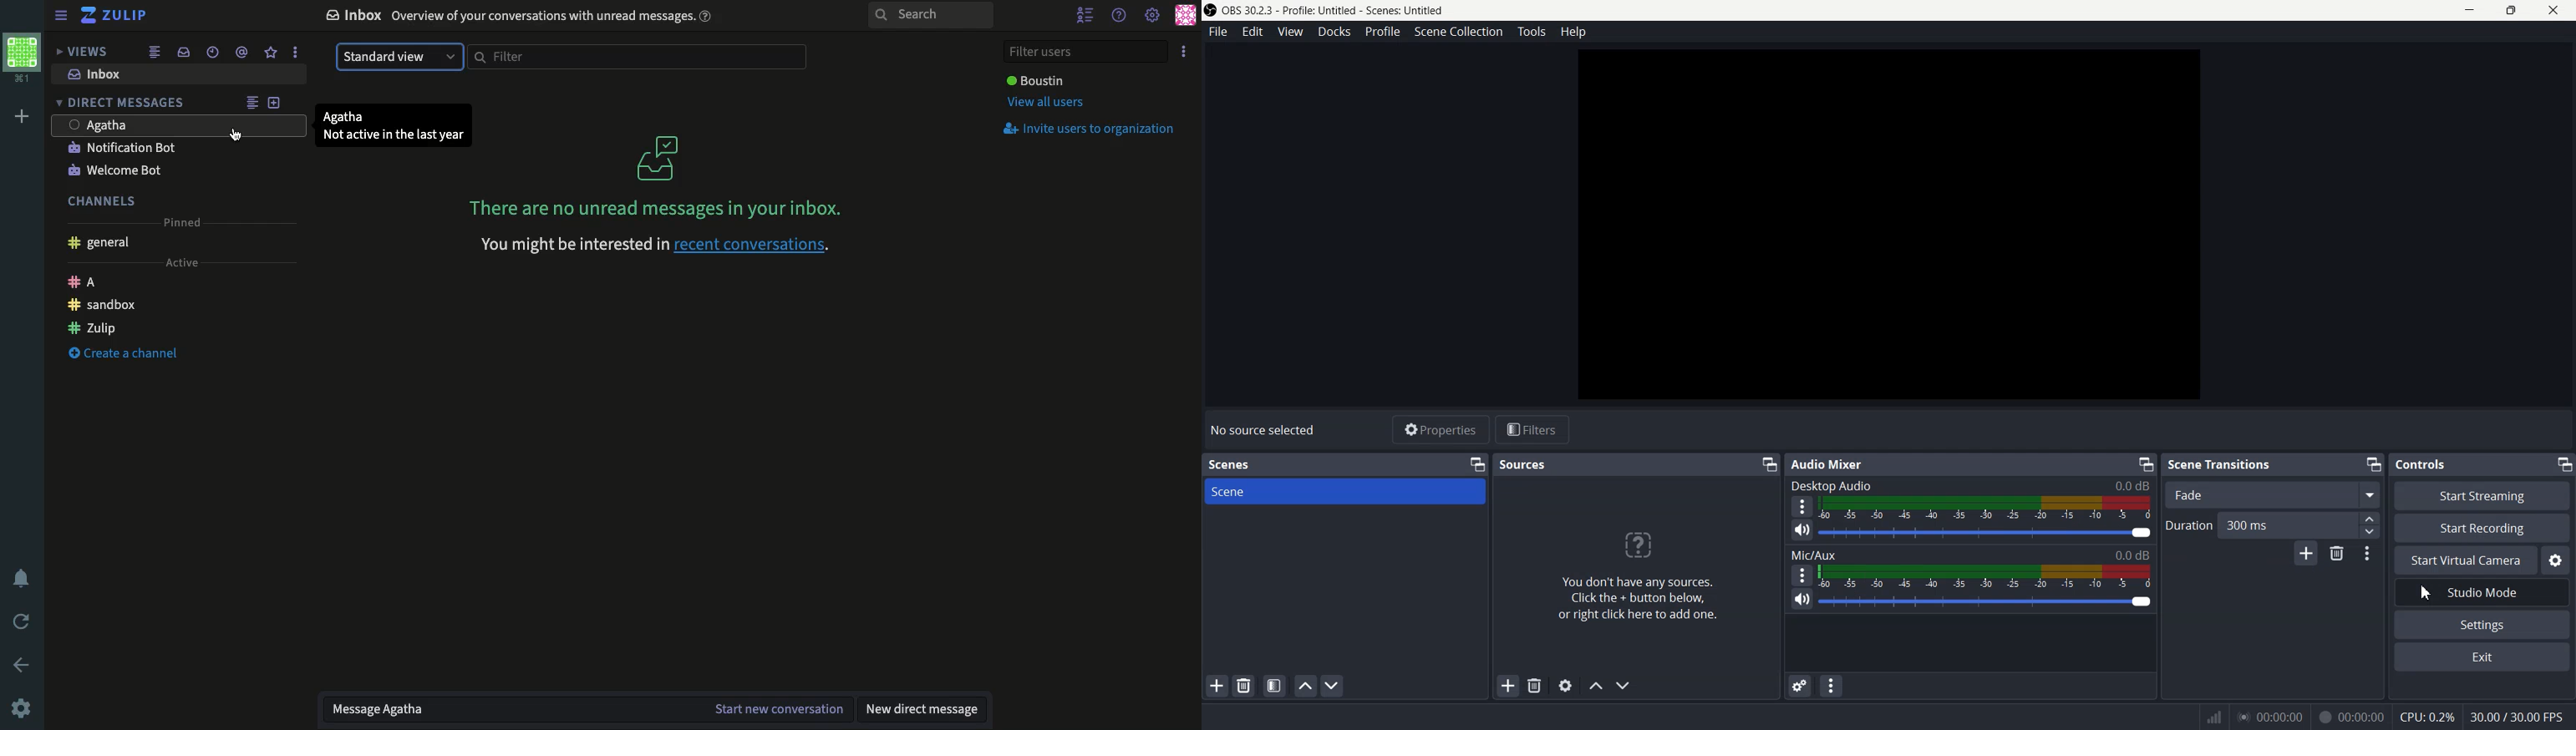 The image size is (2576, 756). What do you see at coordinates (1476, 465) in the screenshot?
I see `Minimize` at bounding box center [1476, 465].